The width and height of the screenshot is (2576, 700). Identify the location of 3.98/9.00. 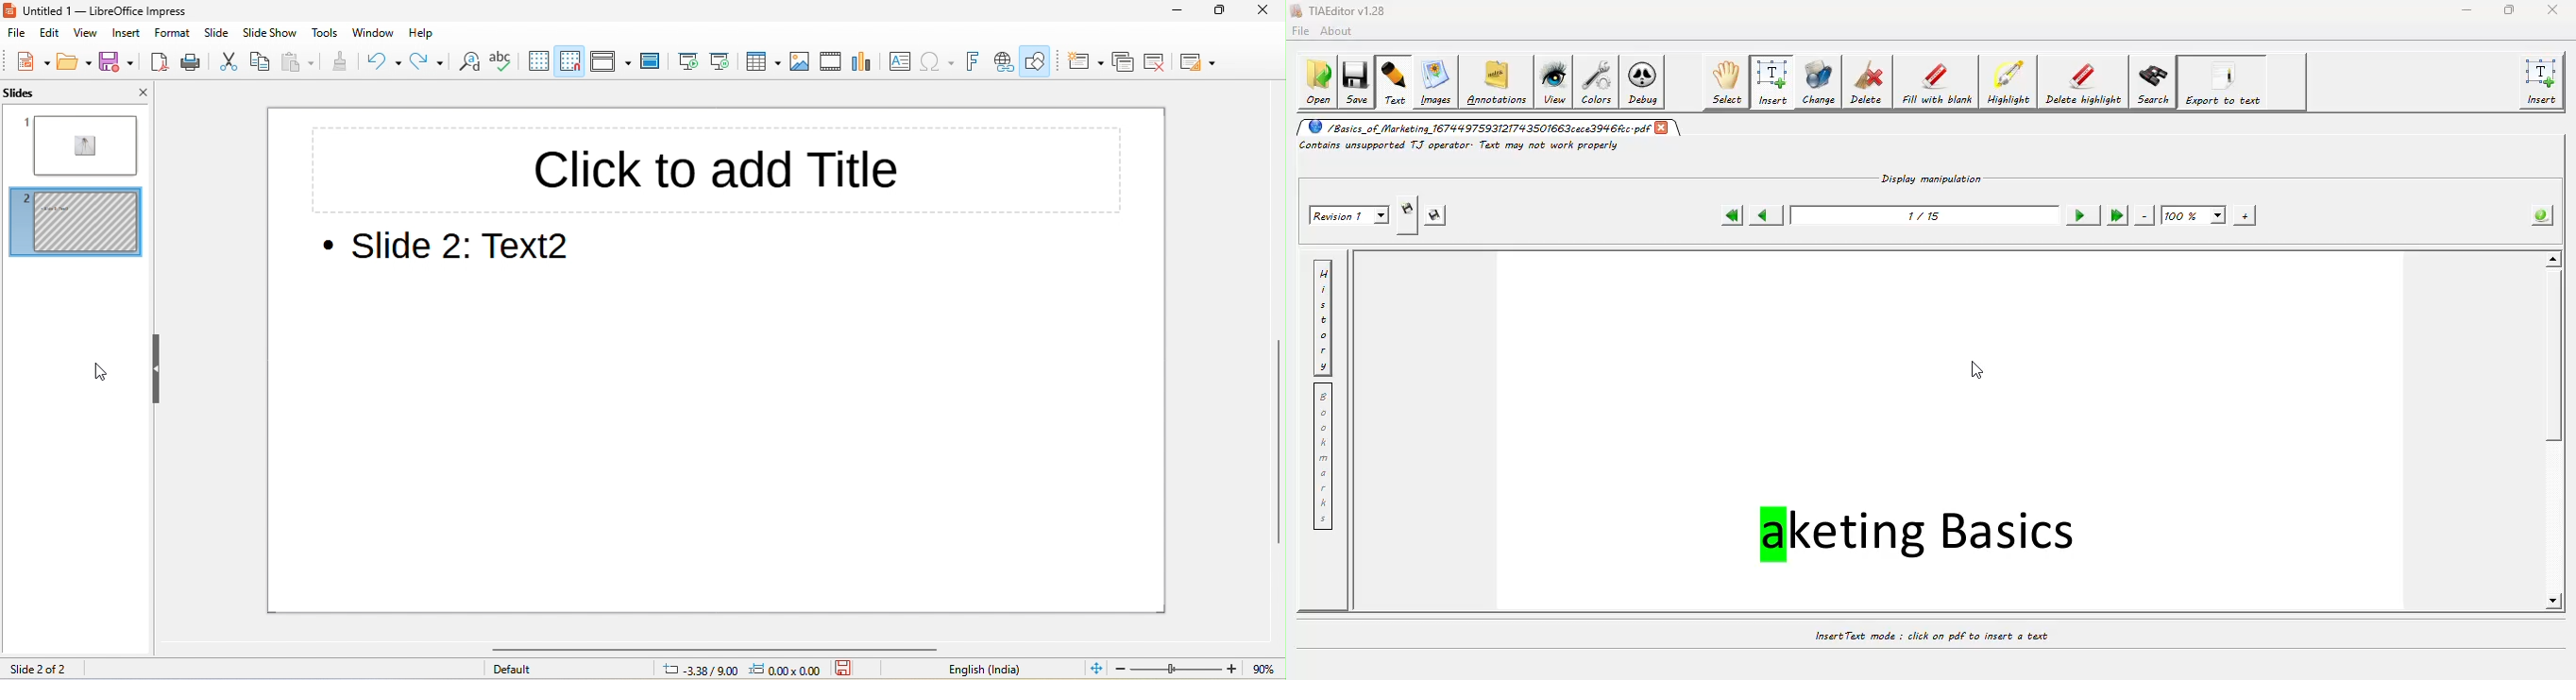
(699, 671).